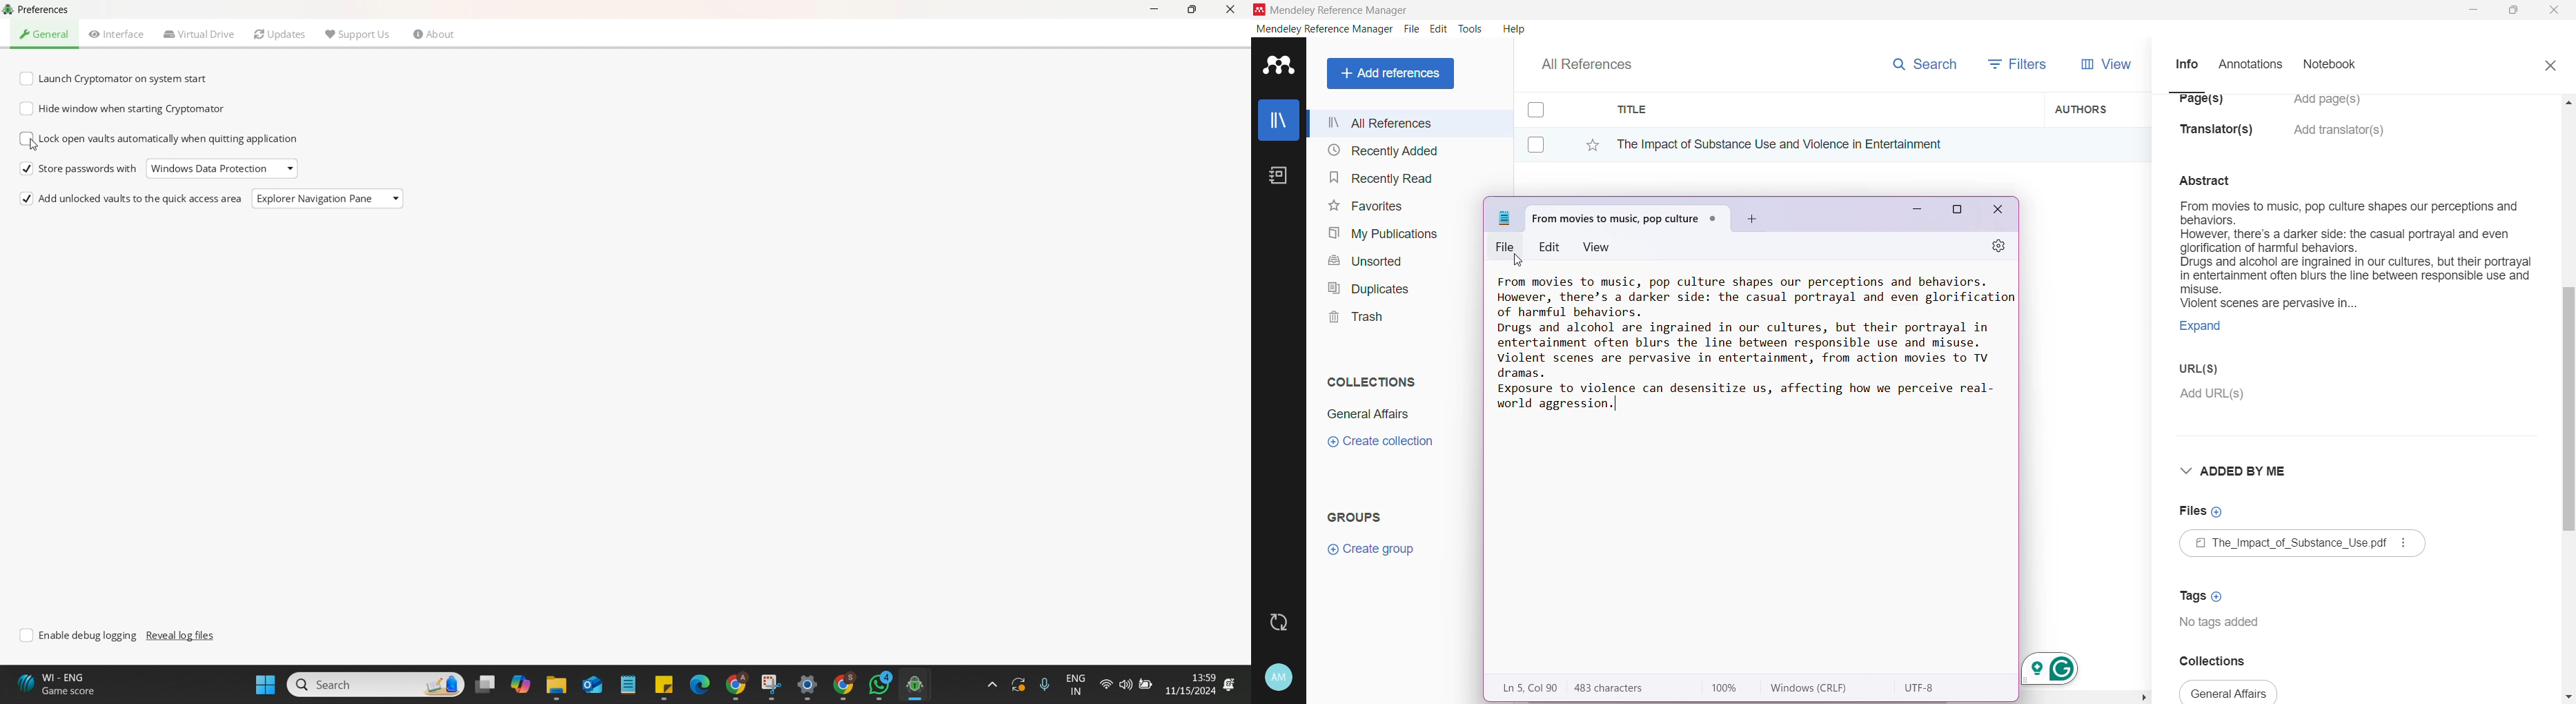 This screenshot has width=2576, height=728. I want to click on My Publications, so click(1382, 234).